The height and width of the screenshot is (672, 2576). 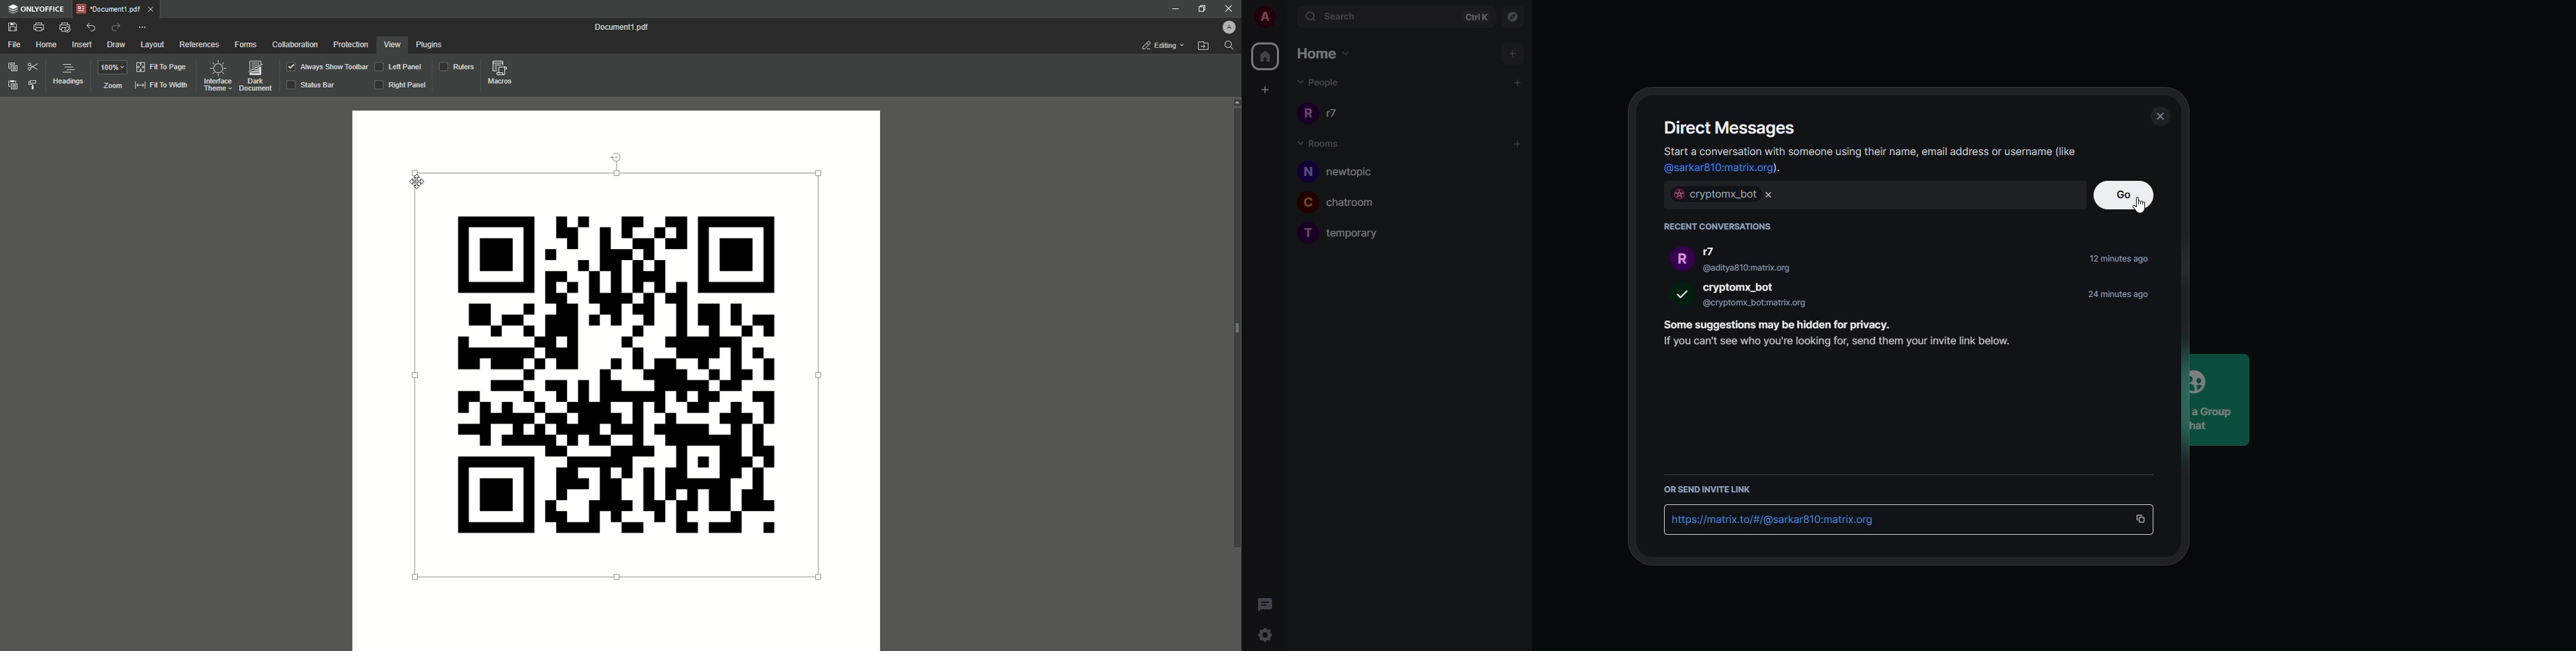 I want to click on copy, so click(x=2138, y=520).